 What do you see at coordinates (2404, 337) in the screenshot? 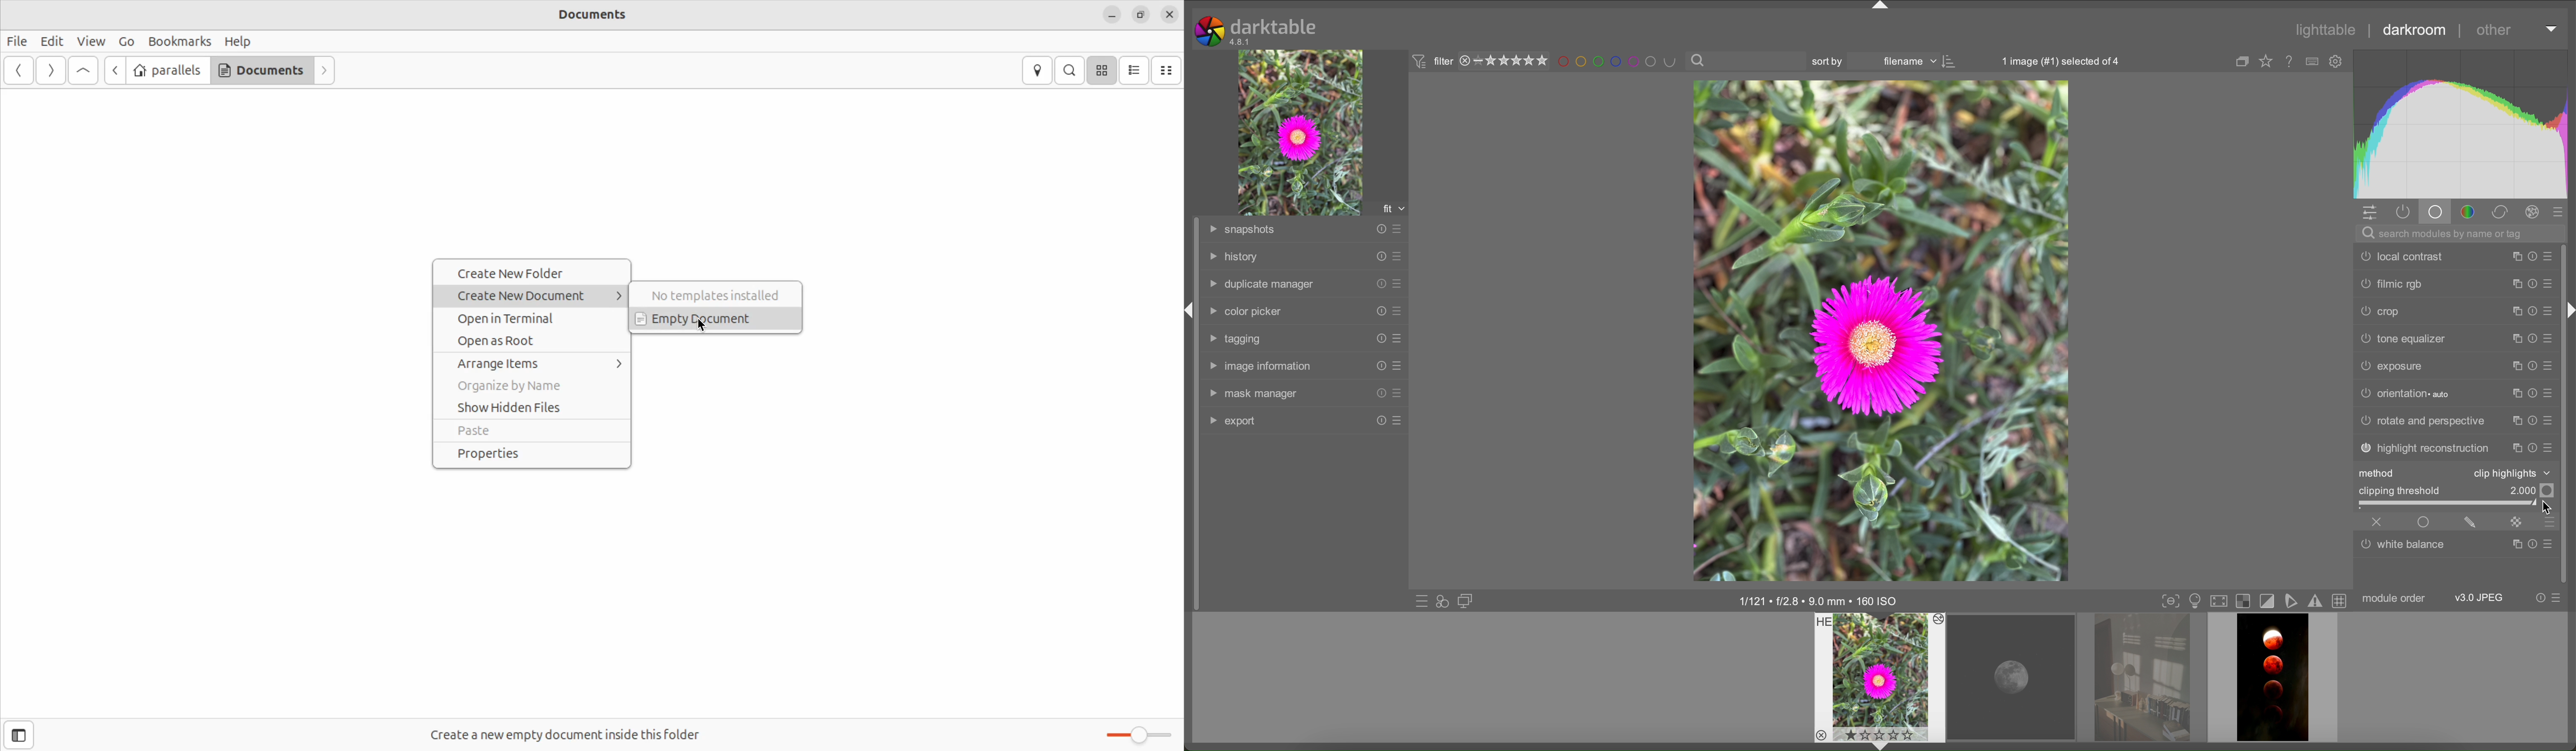
I see `tone equalizer` at bounding box center [2404, 337].